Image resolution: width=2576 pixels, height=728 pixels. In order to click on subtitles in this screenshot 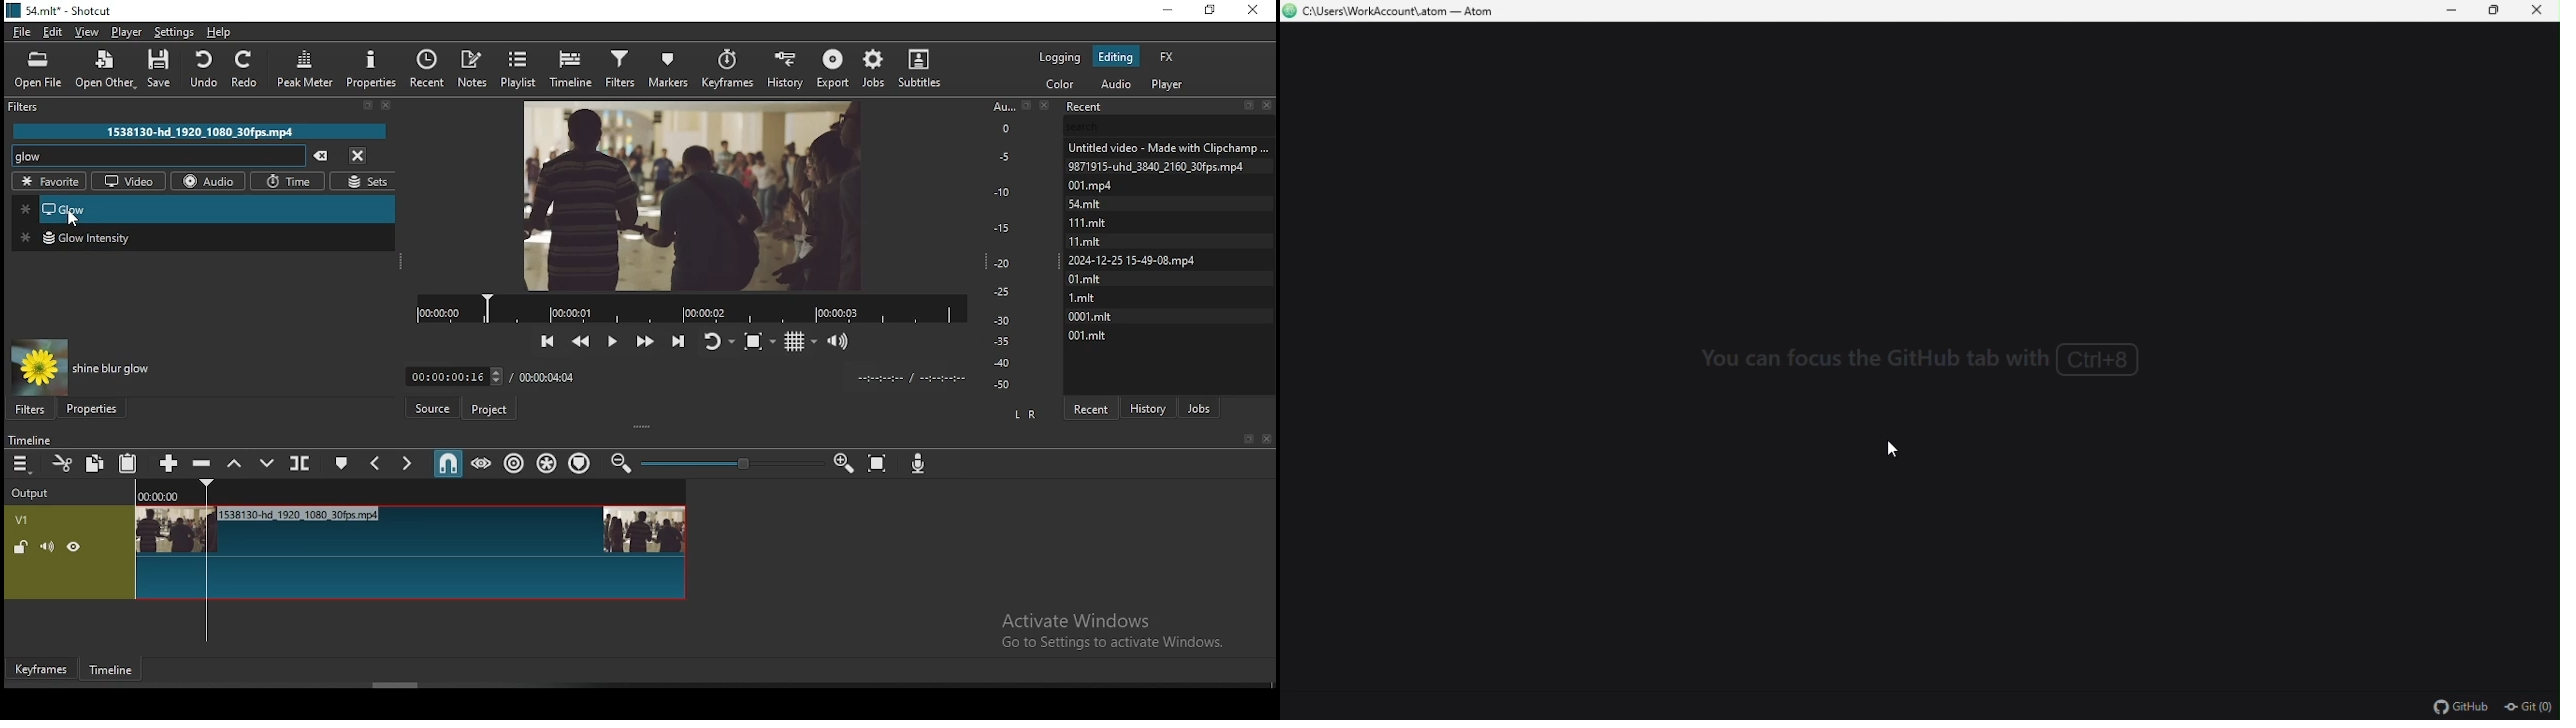, I will do `click(924, 67)`.